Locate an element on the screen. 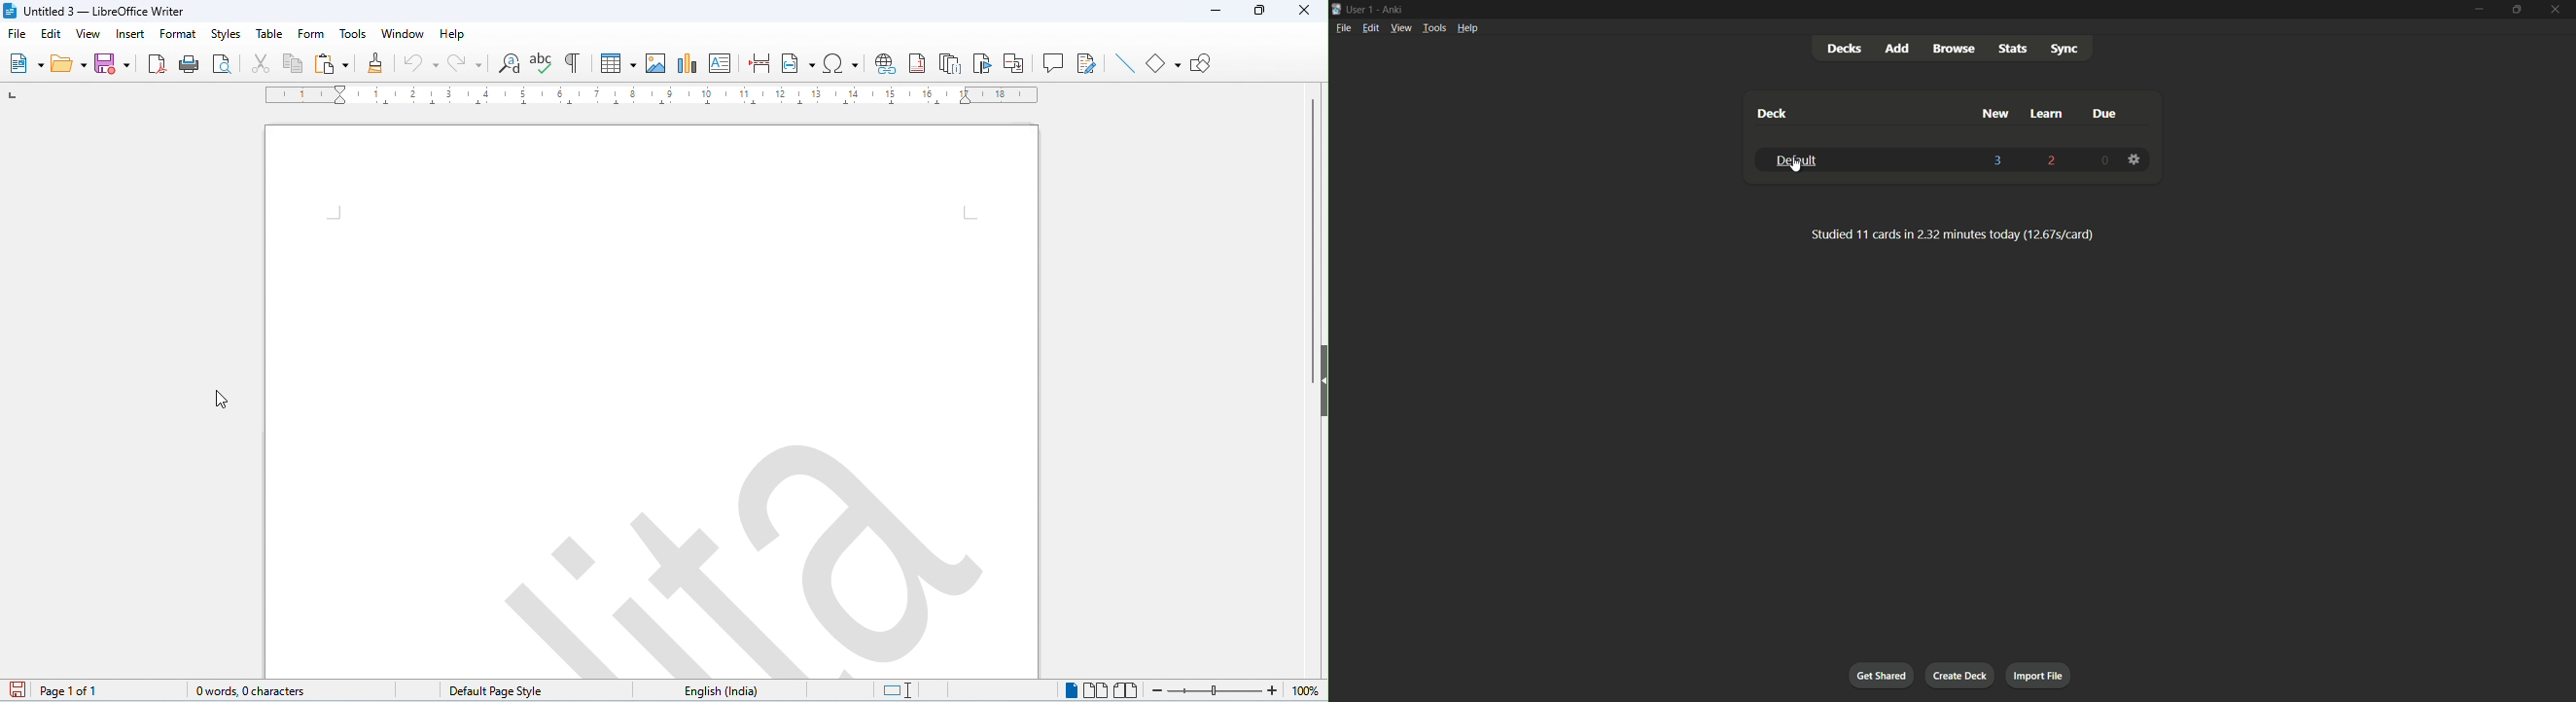 This screenshot has height=728, width=2576. deck is located at coordinates (1771, 114).